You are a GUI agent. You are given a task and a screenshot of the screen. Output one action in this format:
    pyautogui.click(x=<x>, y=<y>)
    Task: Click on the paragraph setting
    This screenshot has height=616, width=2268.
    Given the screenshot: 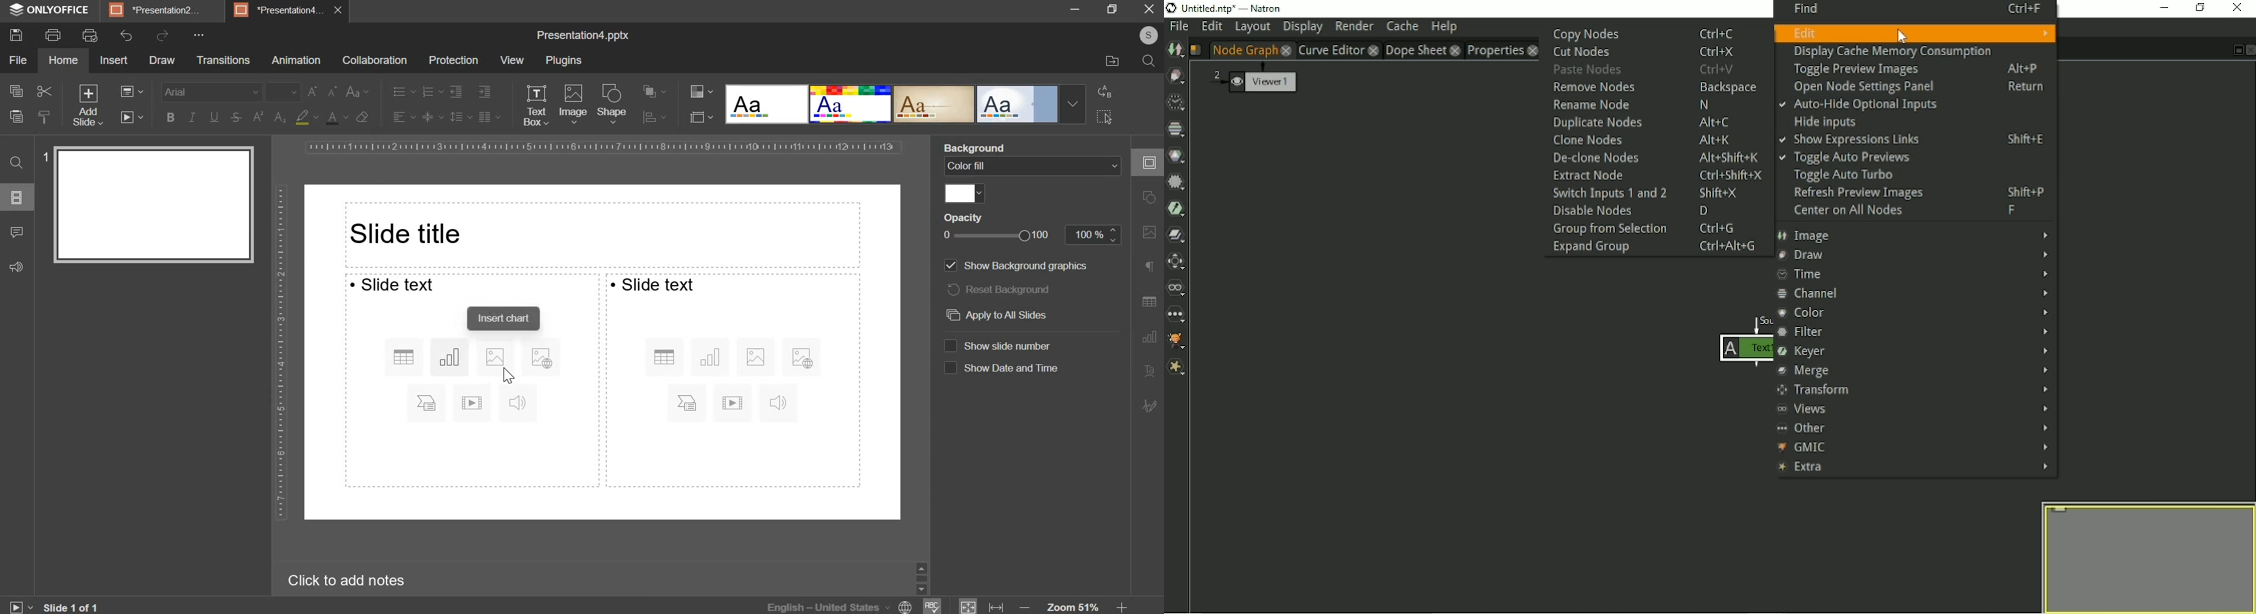 What is the action you would take?
    pyautogui.click(x=489, y=116)
    